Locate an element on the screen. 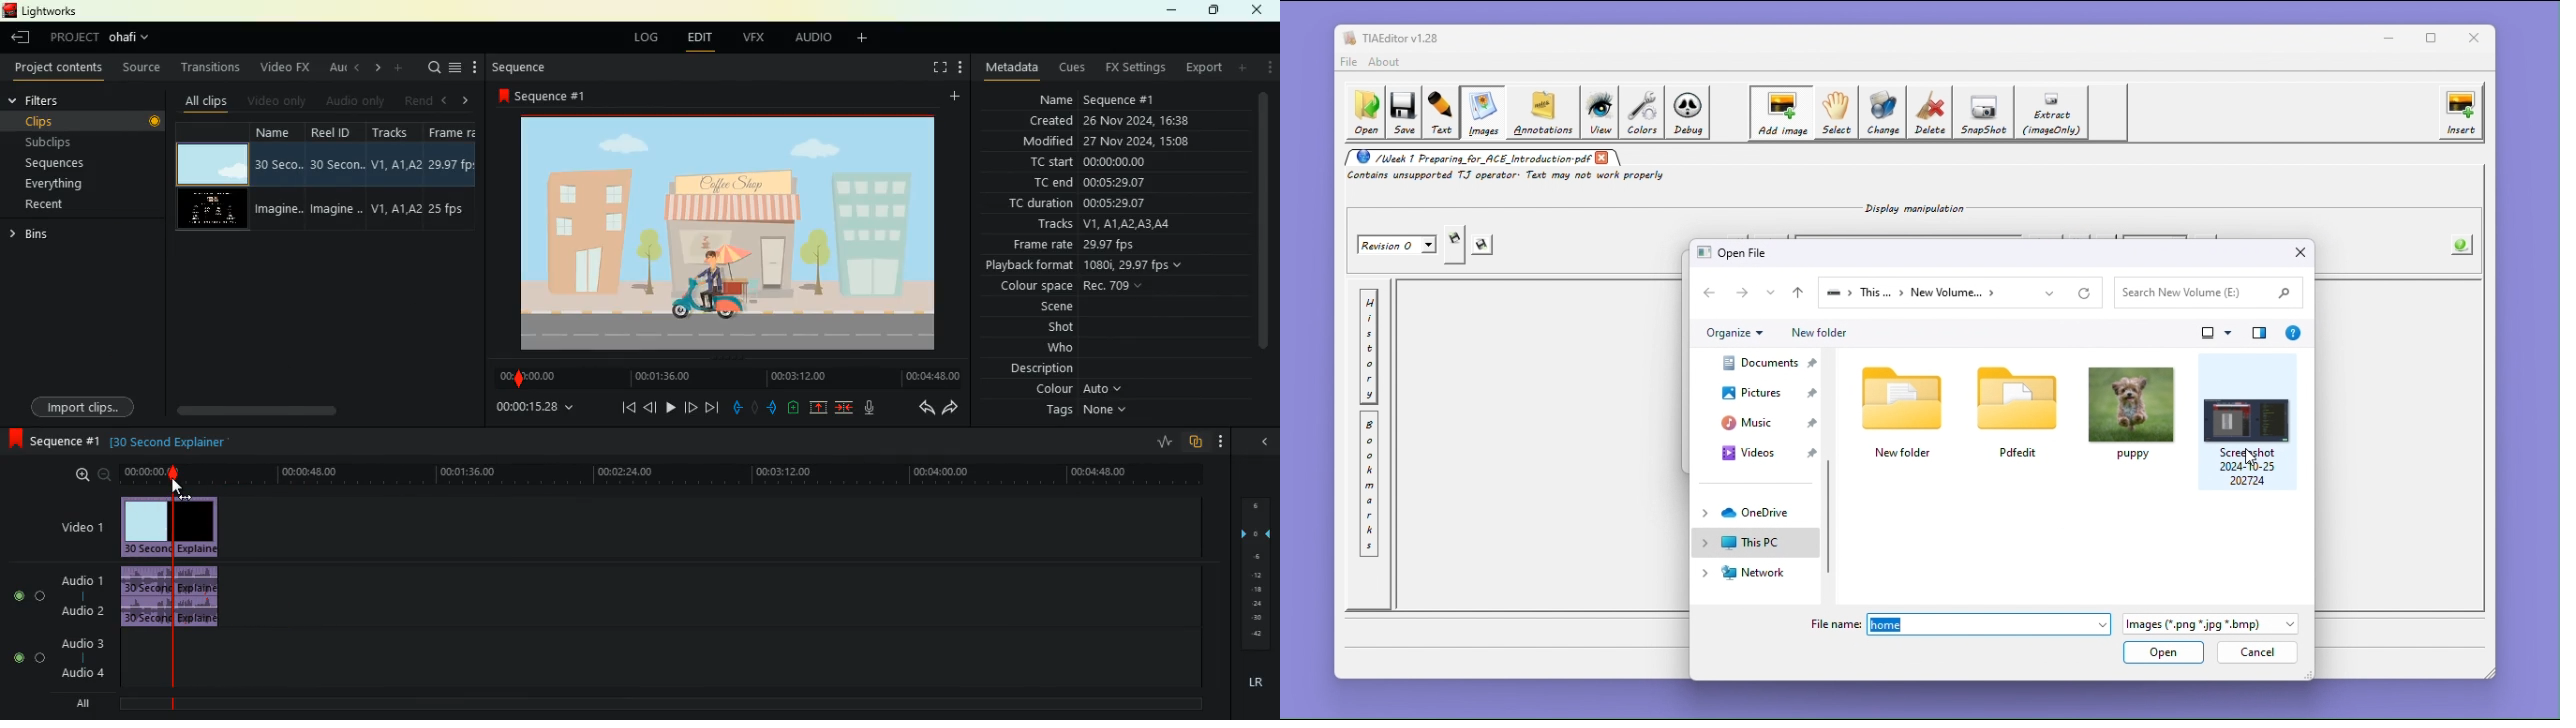  metadata is located at coordinates (1013, 65).